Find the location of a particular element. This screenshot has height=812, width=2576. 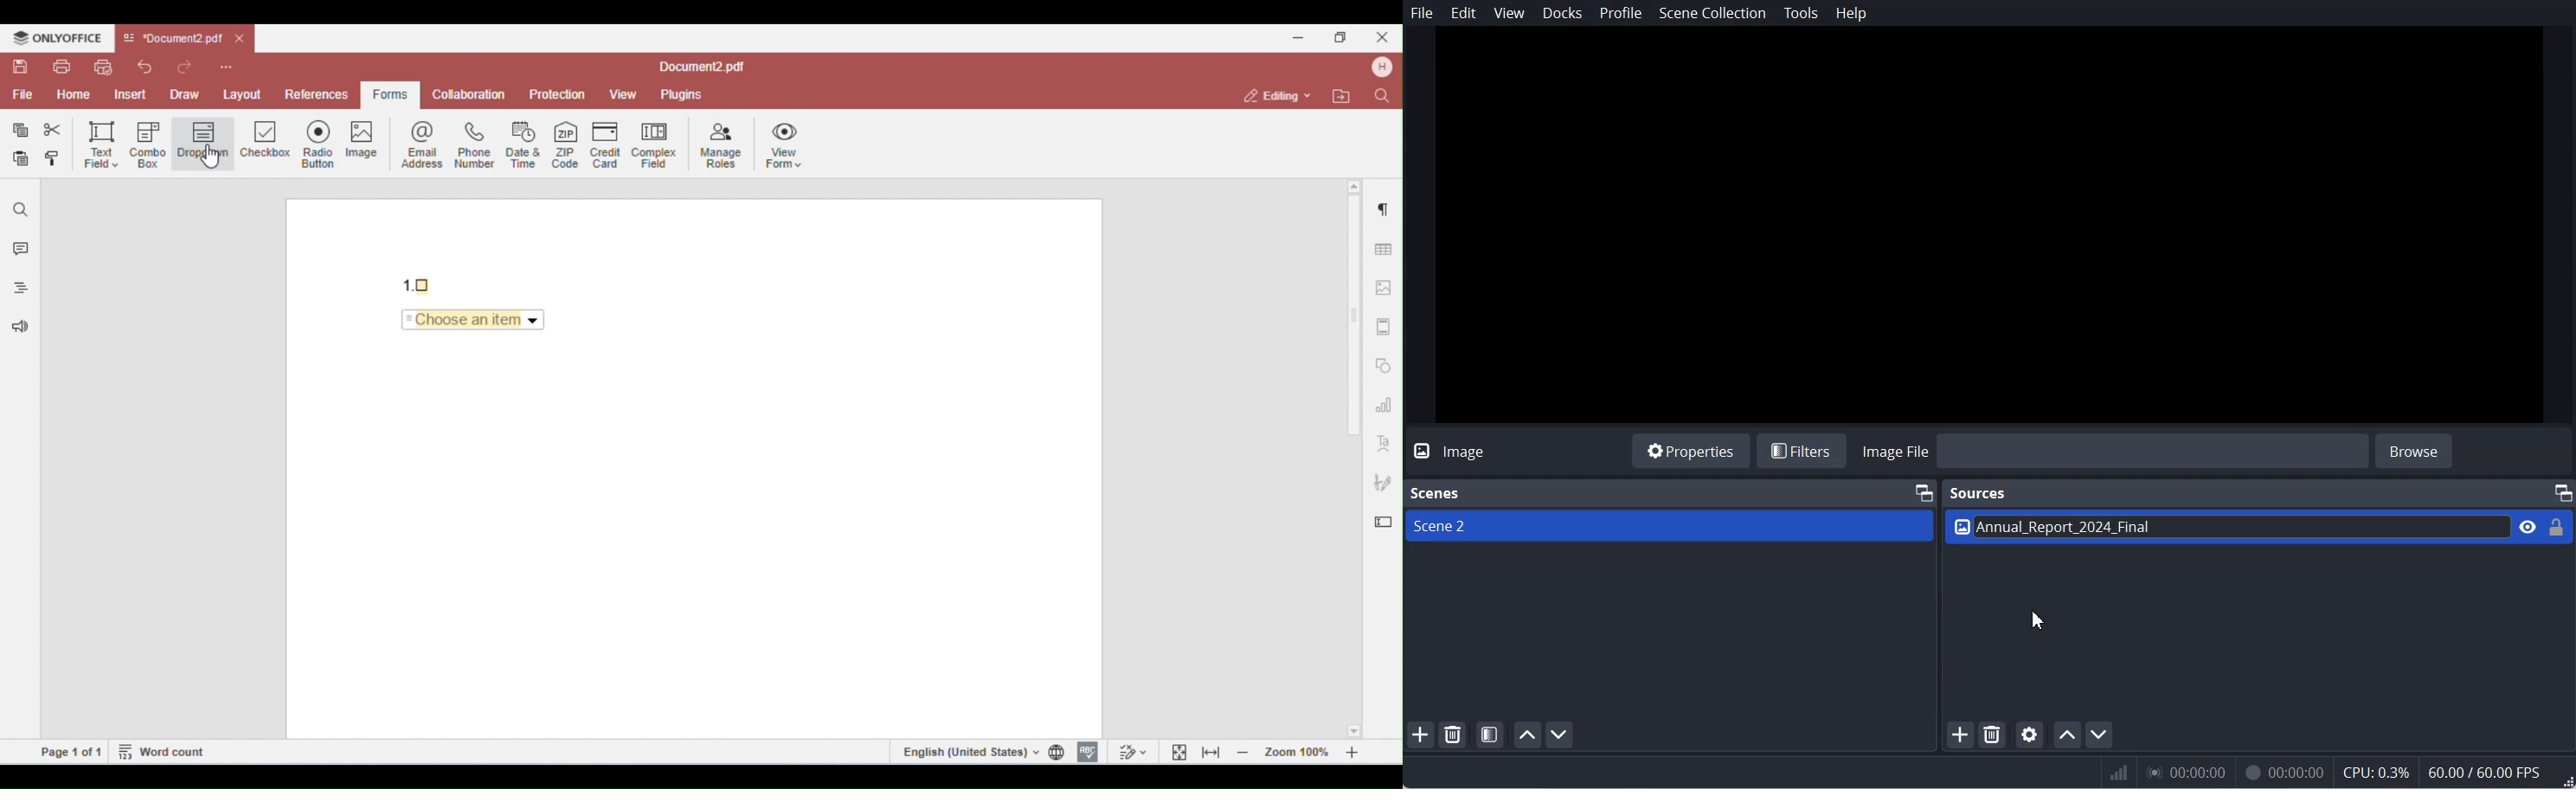

Move scene up is located at coordinates (1527, 734).